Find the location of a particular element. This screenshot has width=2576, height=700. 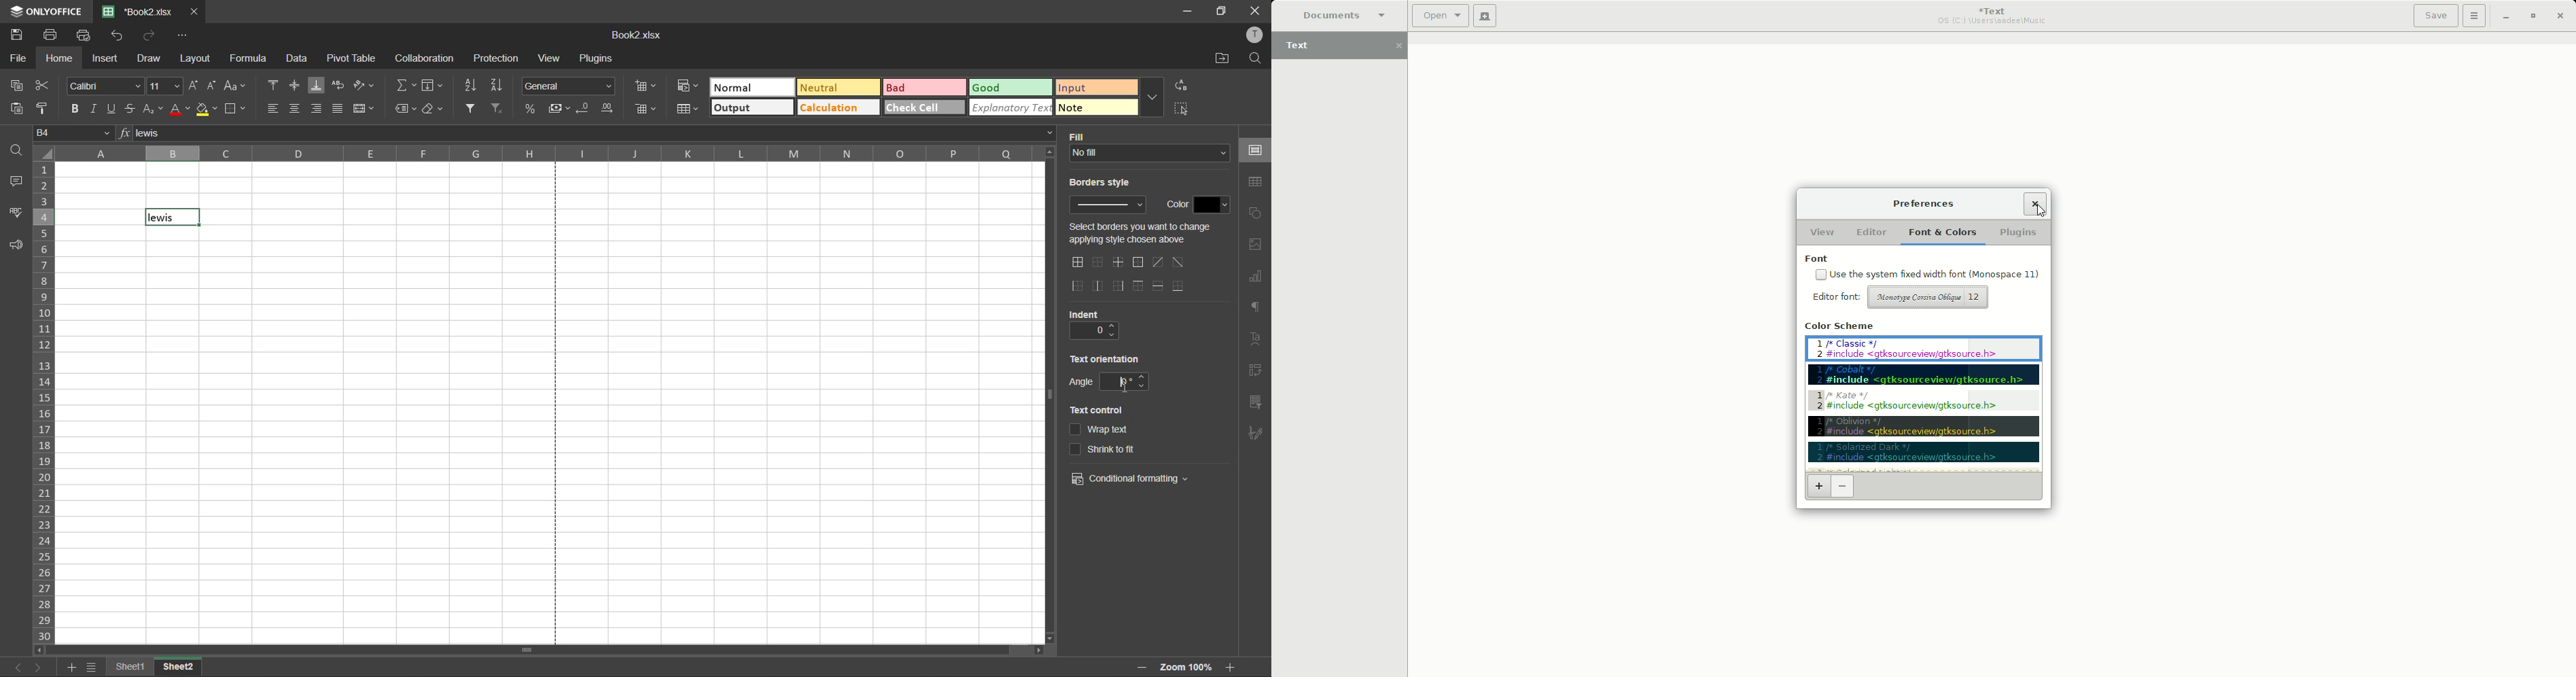

calculation is located at coordinates (837, 110).